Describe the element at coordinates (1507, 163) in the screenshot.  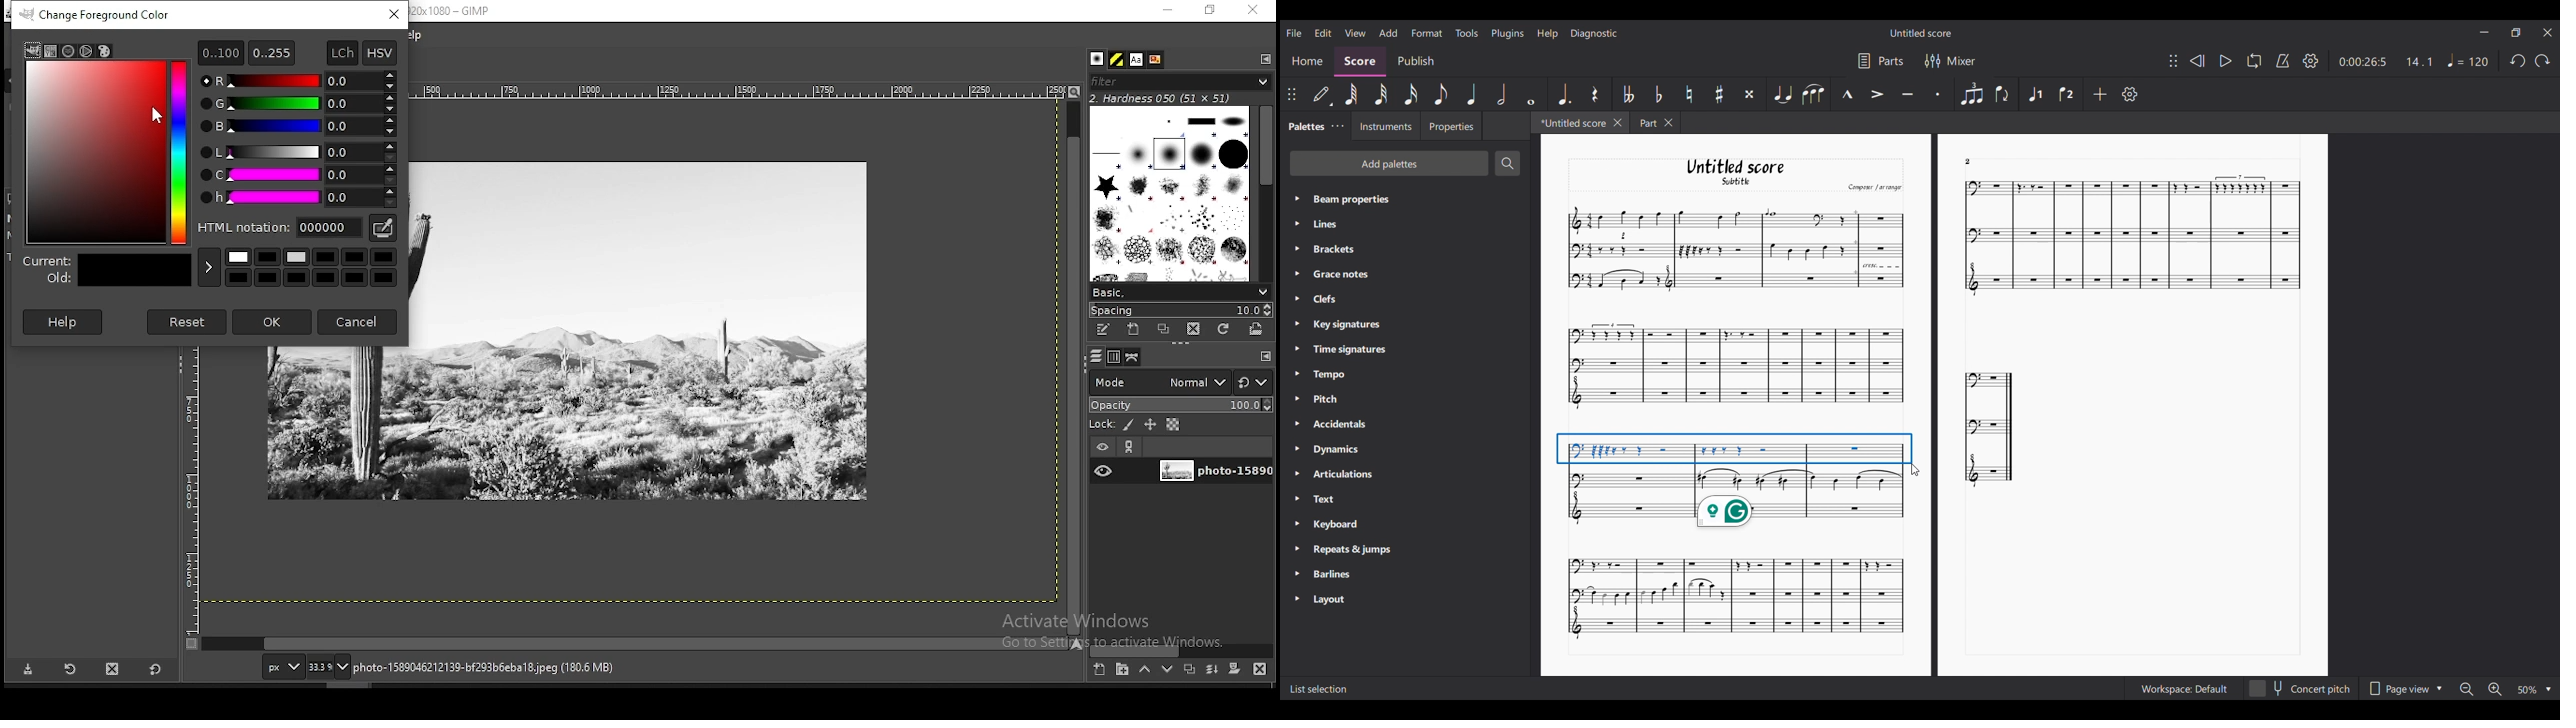
I see `Search` at that location.